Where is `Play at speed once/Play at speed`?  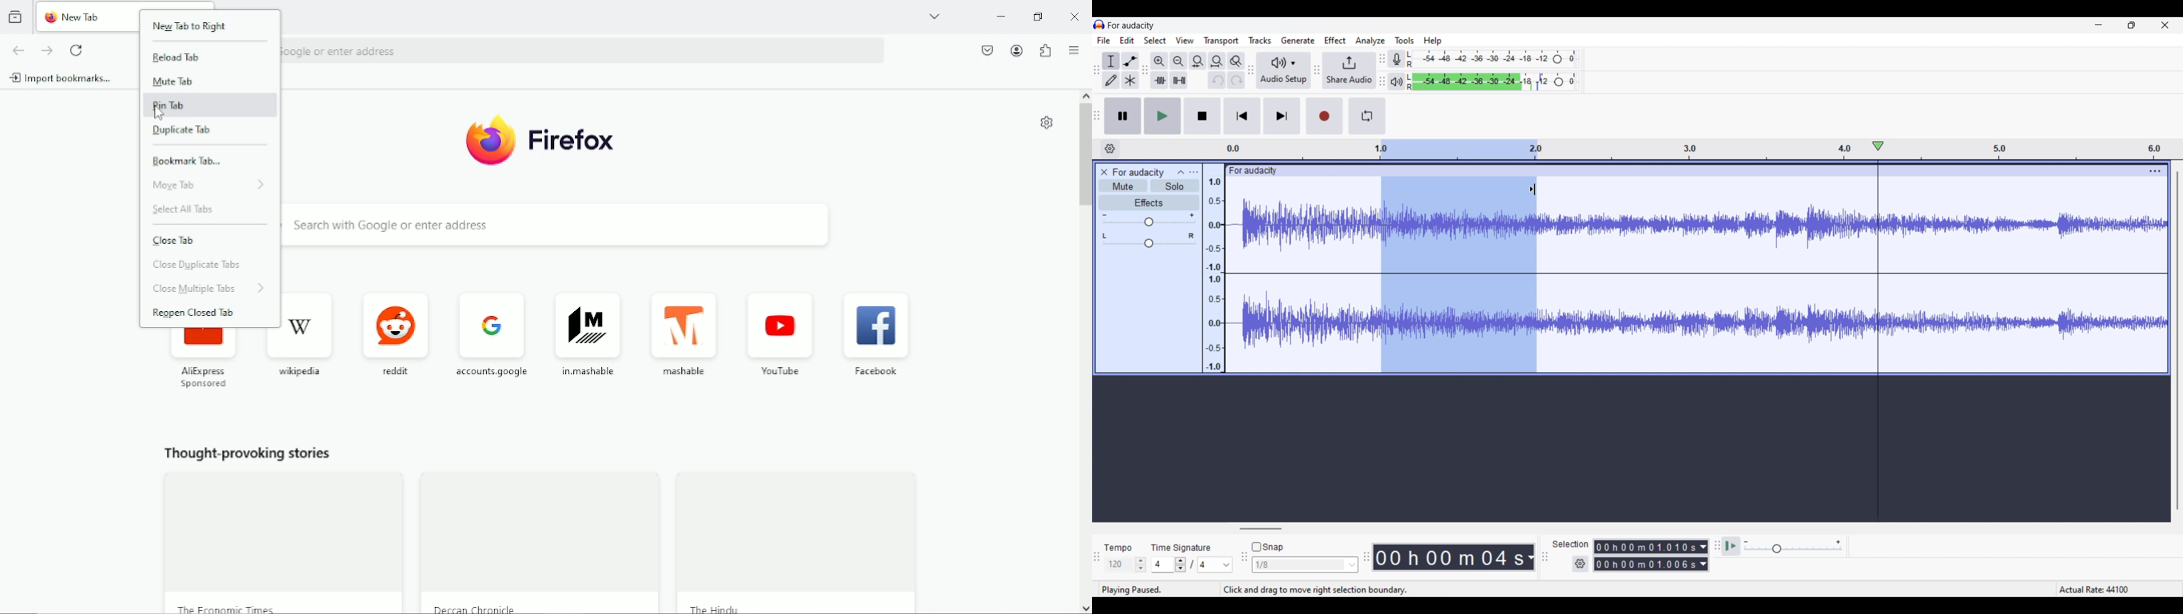
Play at speed once/Play at speed is located at coordinates (1732, 546).